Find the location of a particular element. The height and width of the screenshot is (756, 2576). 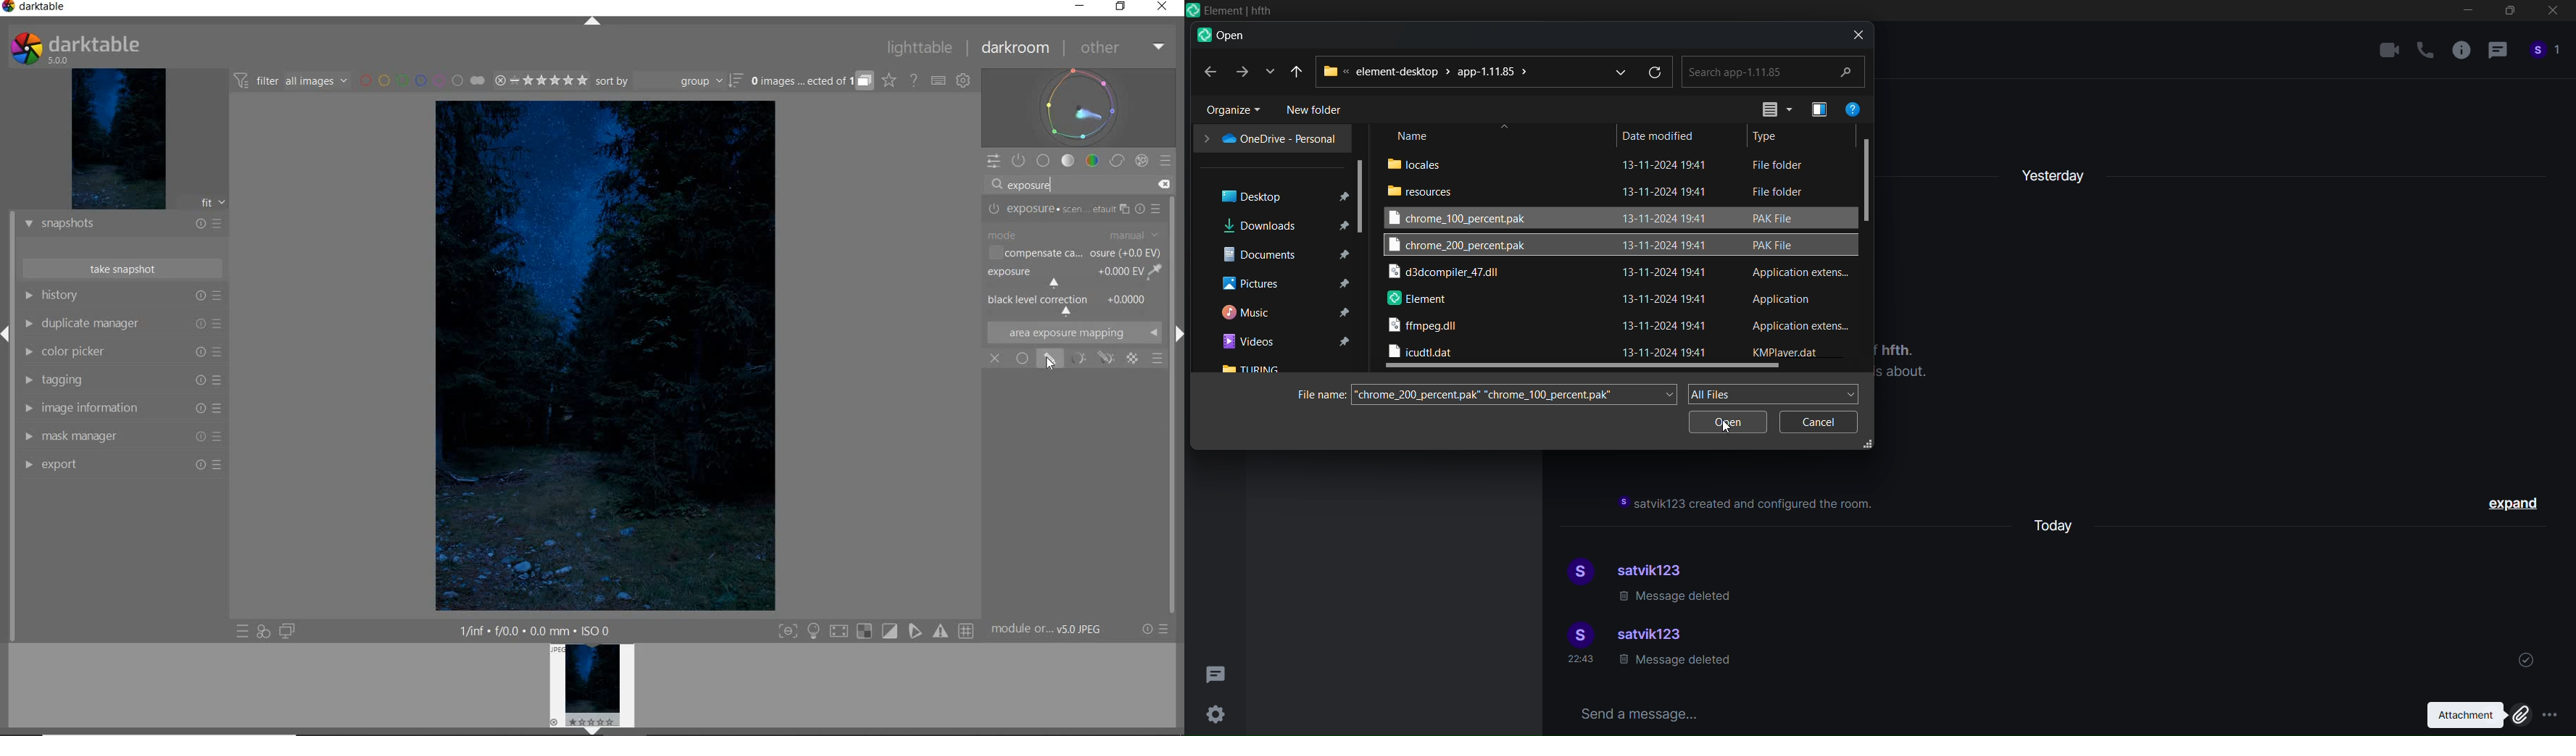

Settings is located at coordinates (1211, 718).